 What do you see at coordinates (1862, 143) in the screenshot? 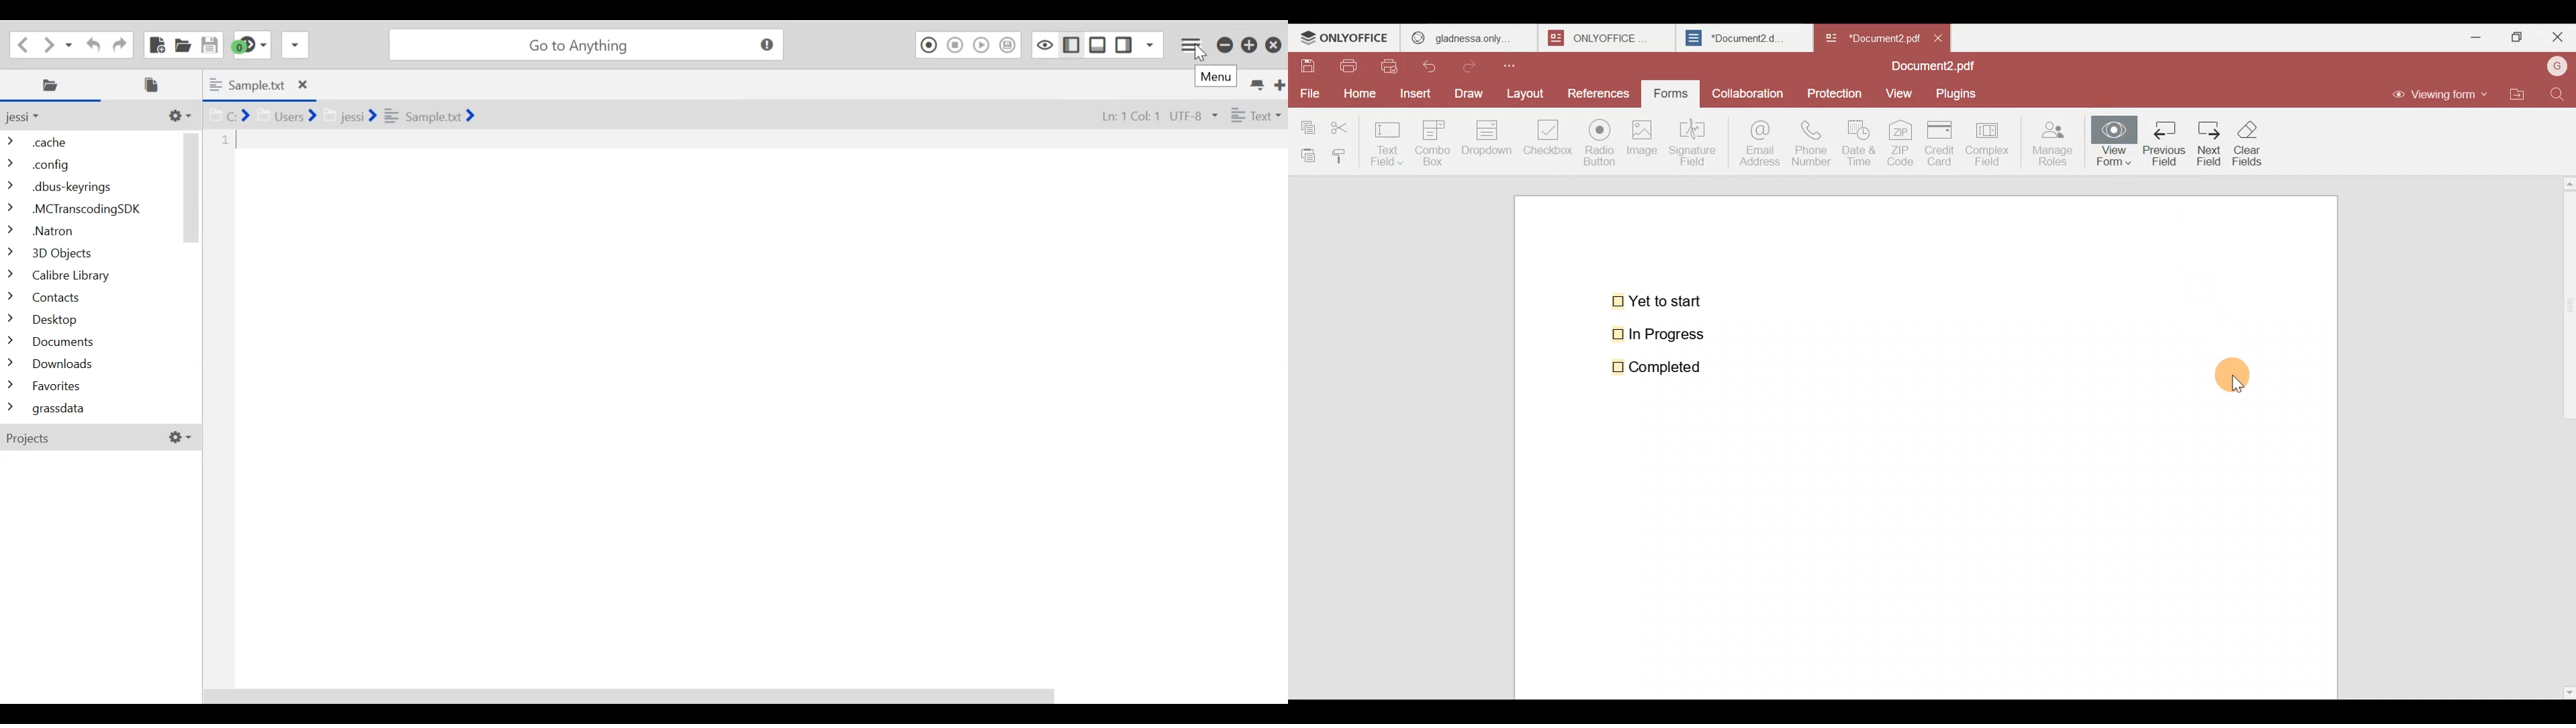
I see `Date & time` at bounding box center [1862, 143].